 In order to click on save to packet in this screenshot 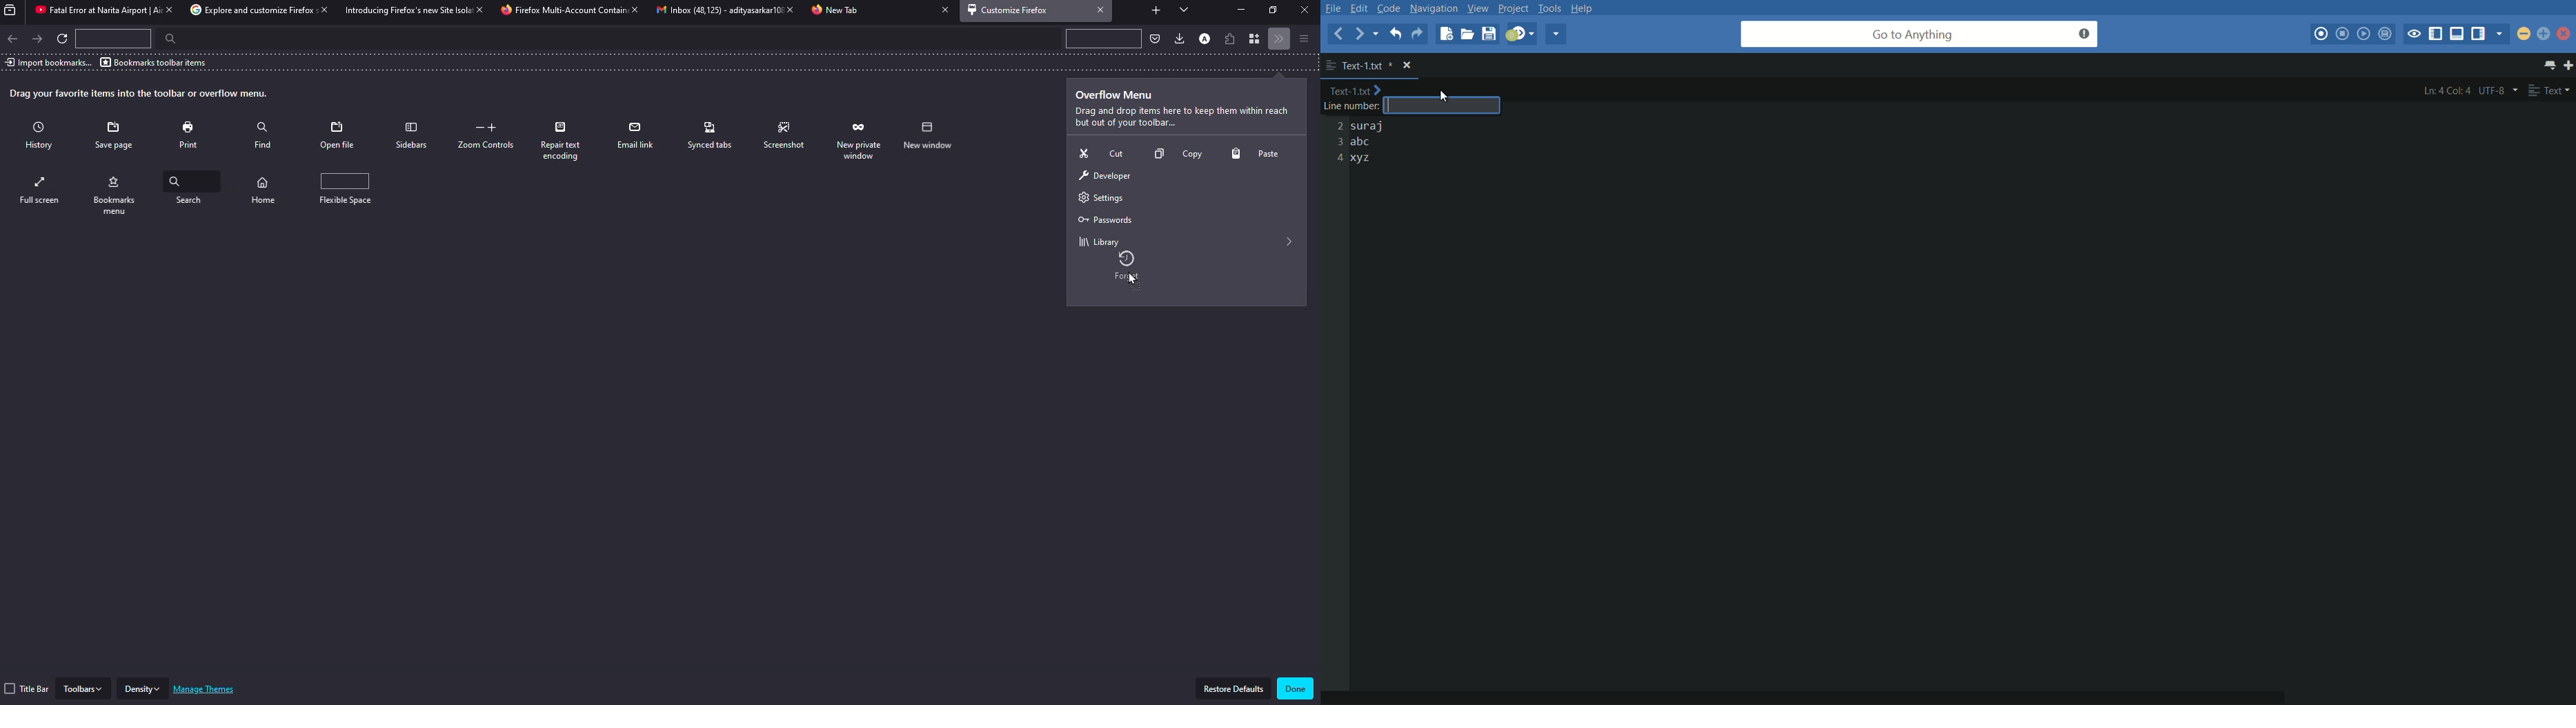, I will do `click(1154, 38)`.